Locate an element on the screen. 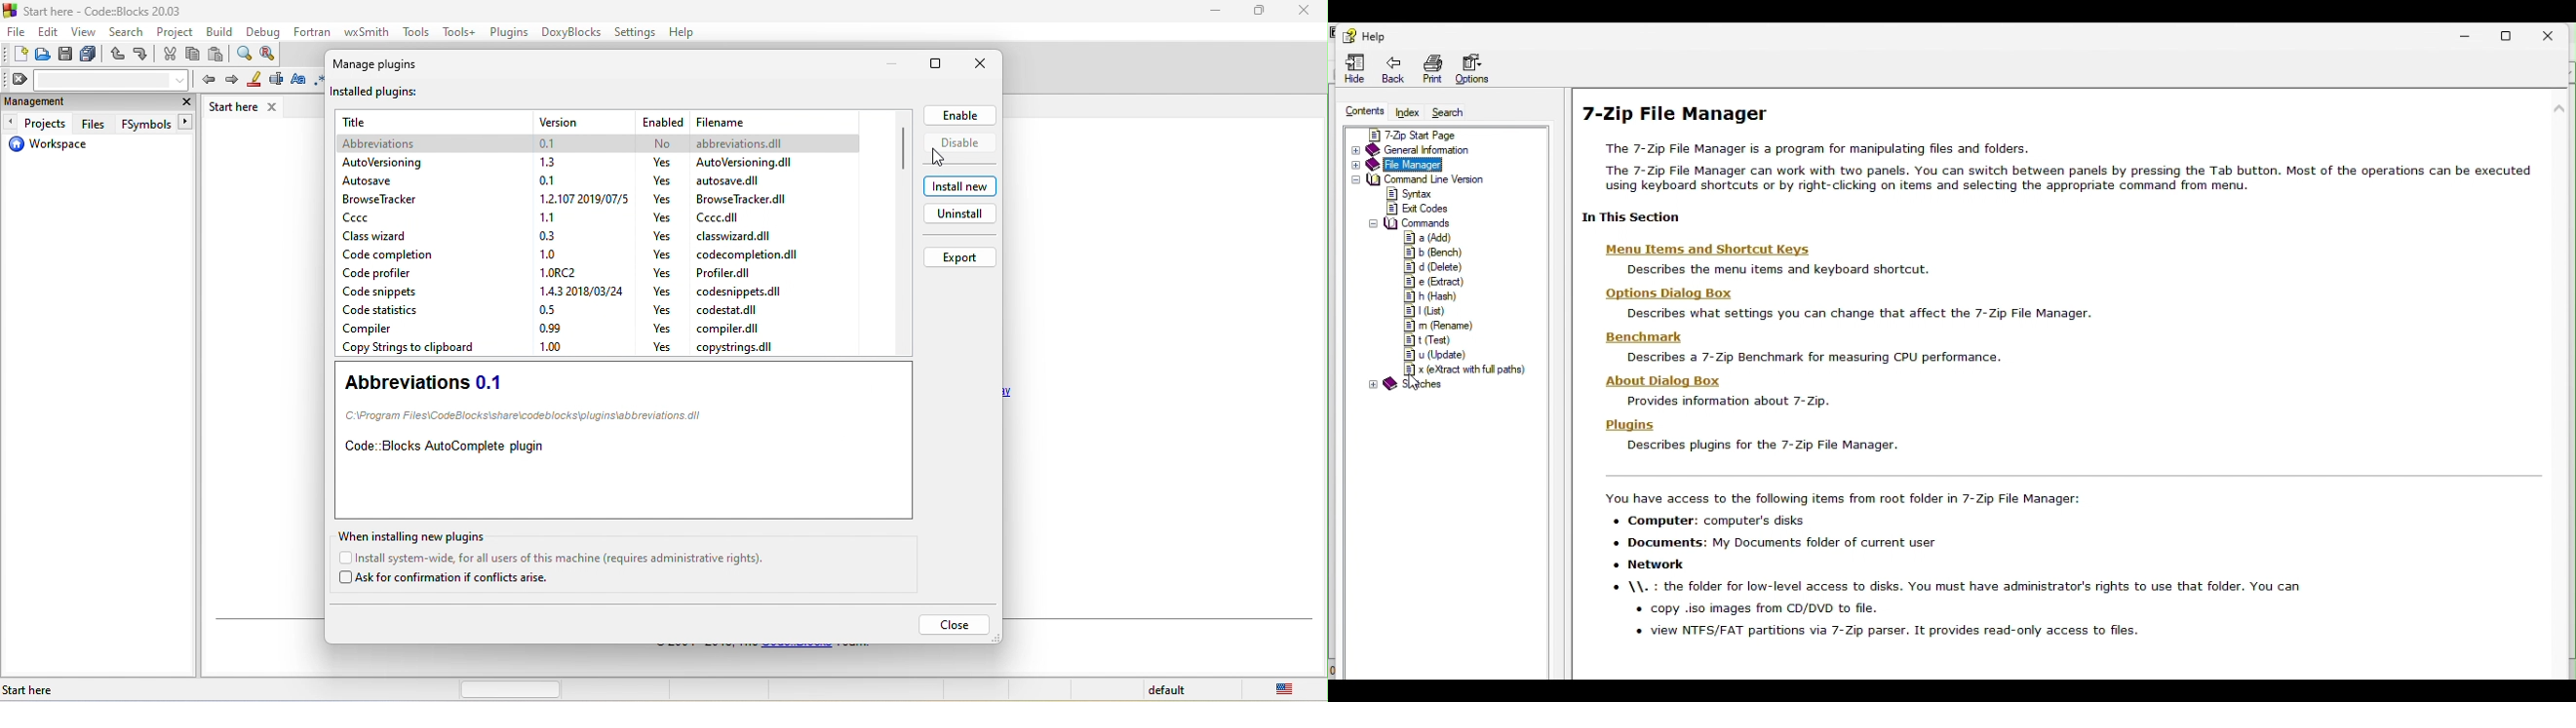 This screenshot has height=728, width=2576. yes is located at coordinates (661, 290).